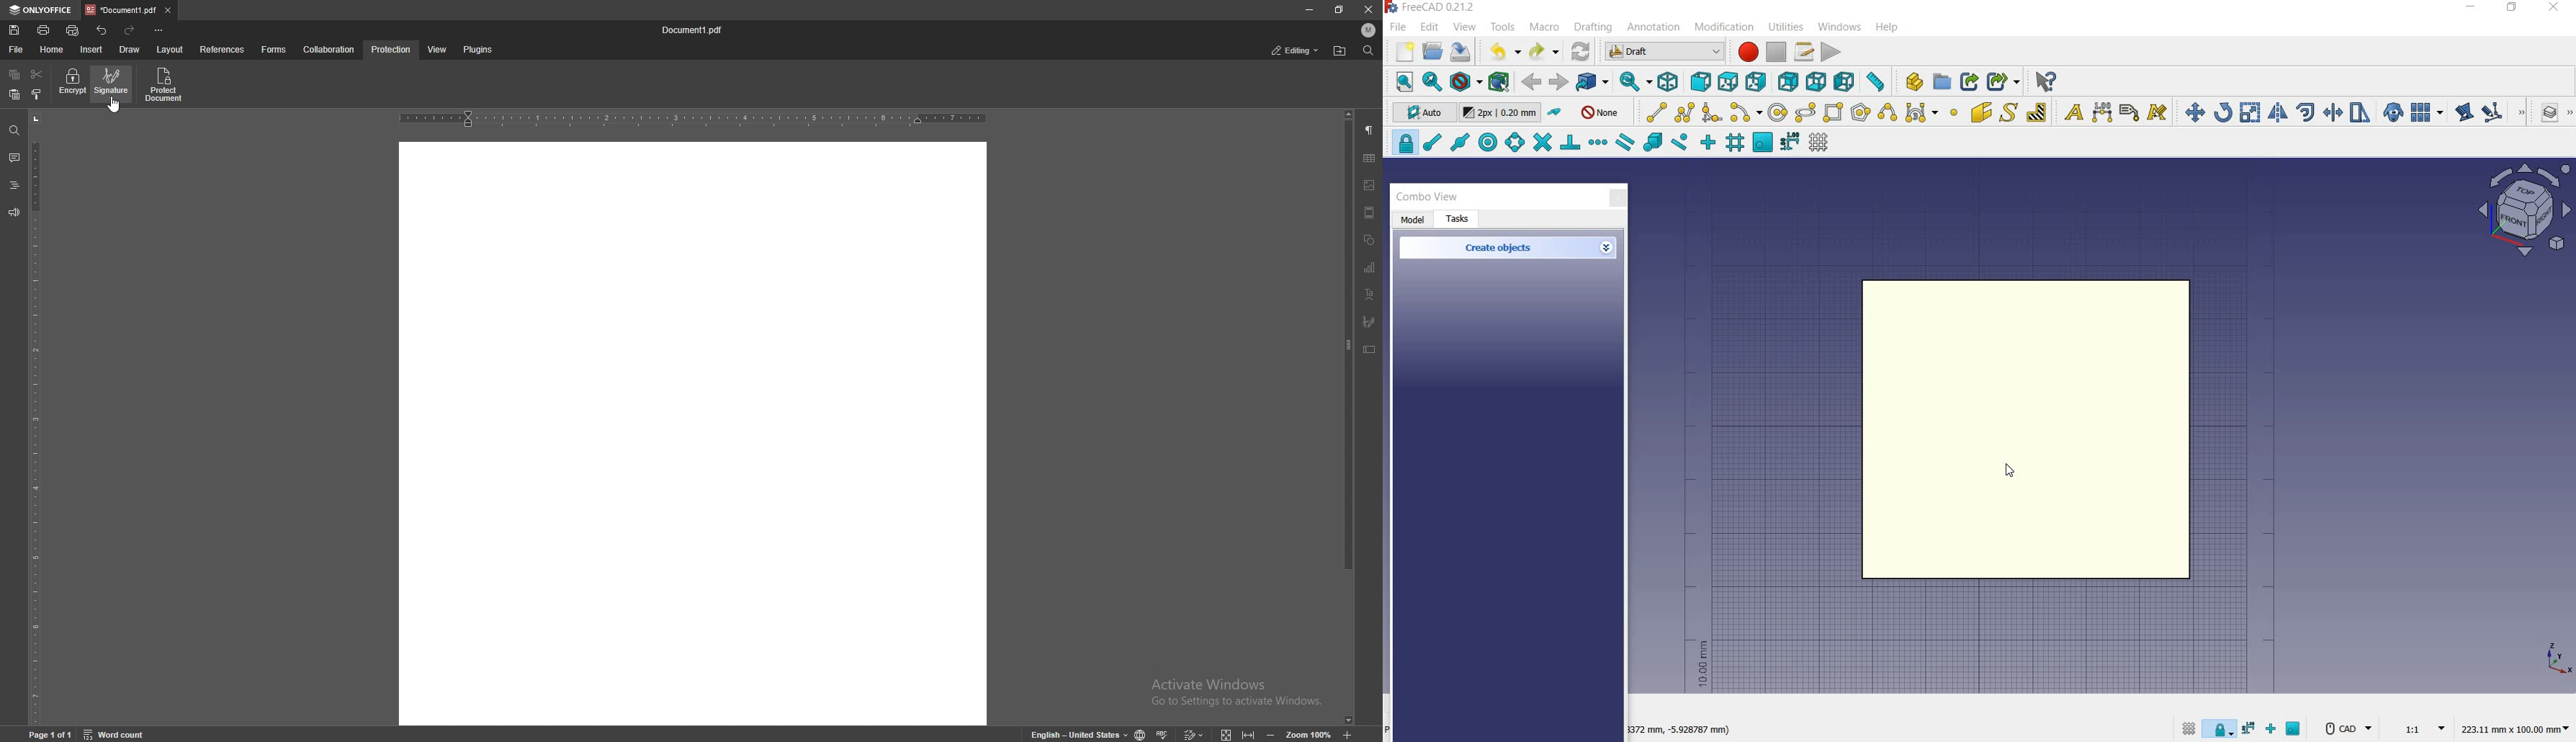 The height and width of the screenshot is (756, 2576). What do you see at coordinates (1434, 7) in the screenshot?
I see `system name` at bounding box center [1434, 7].